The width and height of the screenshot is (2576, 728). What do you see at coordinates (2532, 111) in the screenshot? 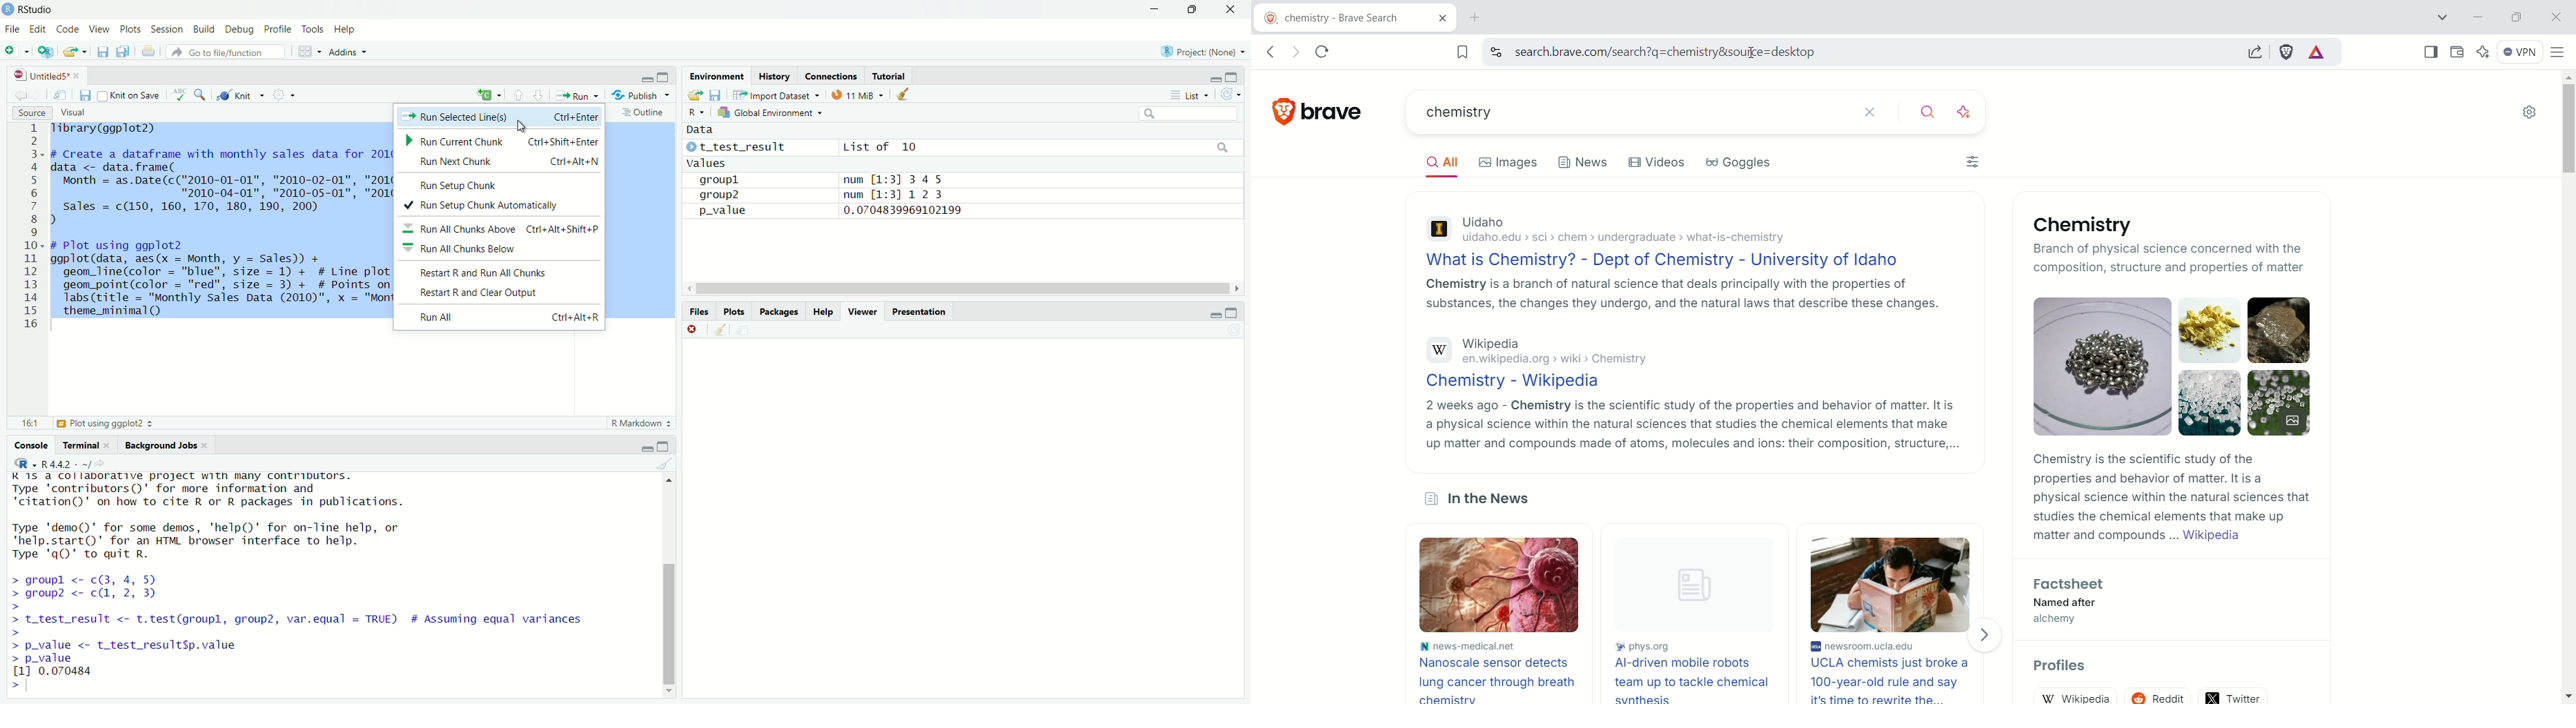
I see `settings` at bounding box center [2532, 111].